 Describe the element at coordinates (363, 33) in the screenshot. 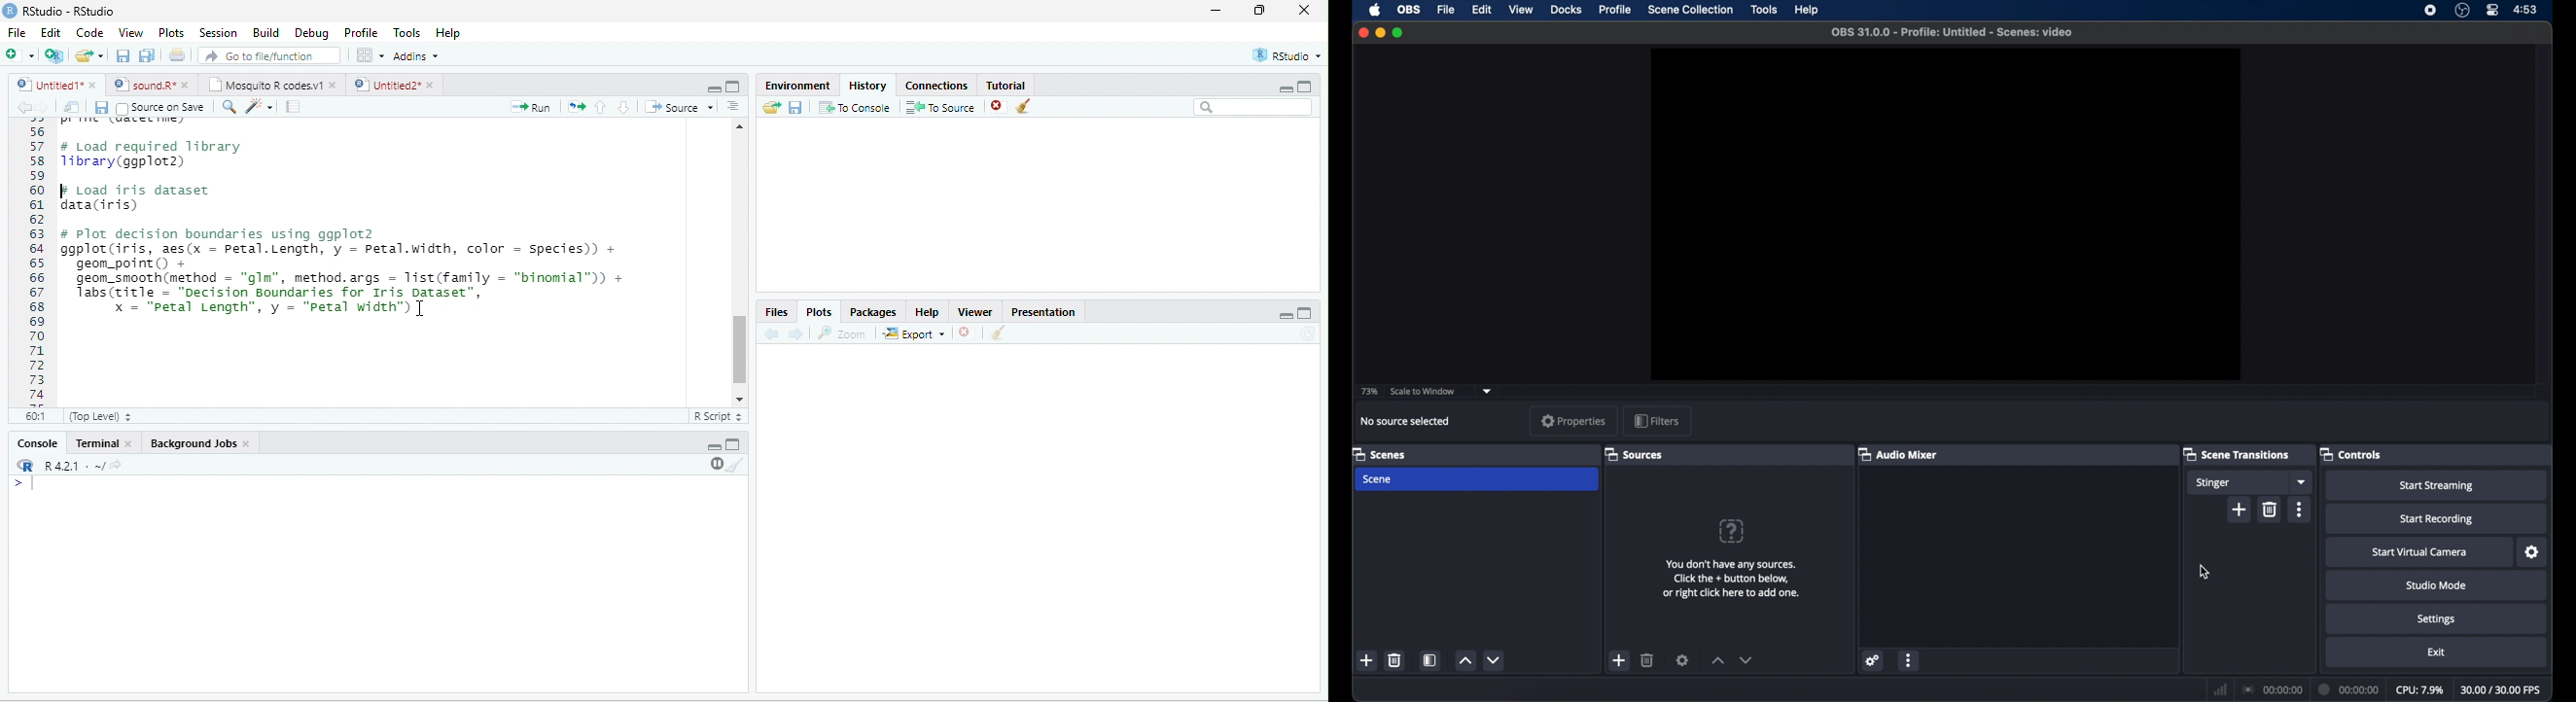

I see `Profile` at that location.